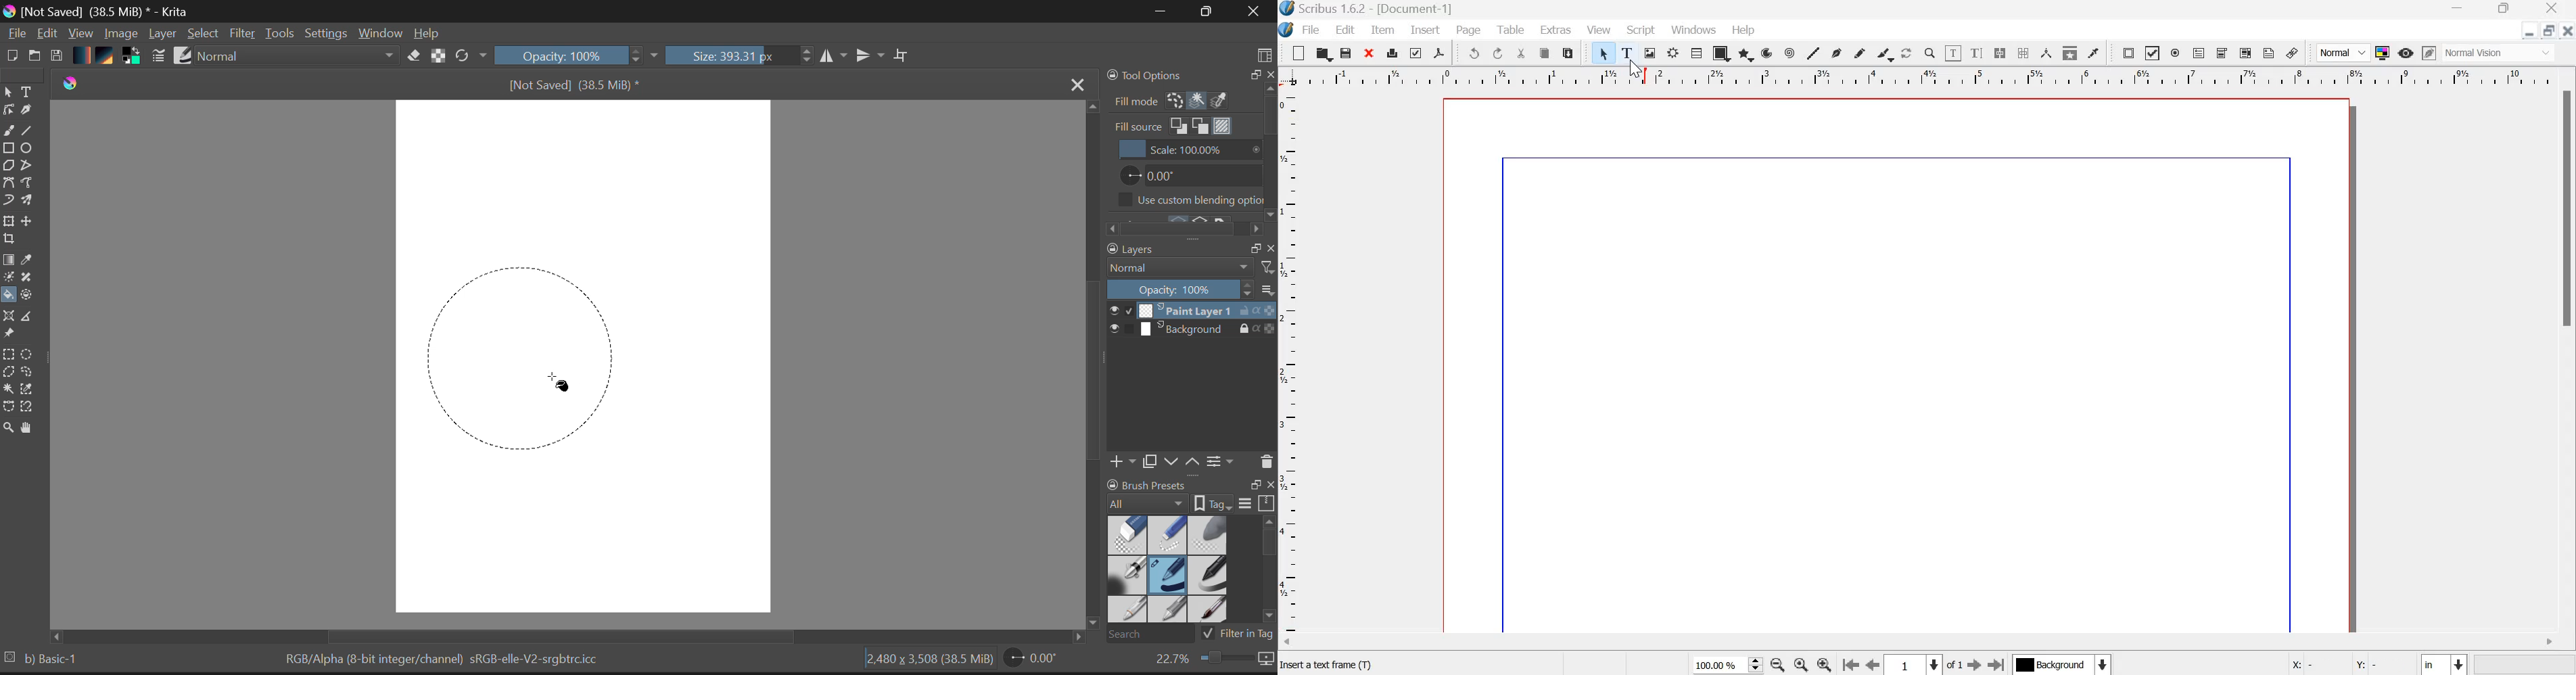  I want to click on Lock Alpha, so click(436, 57).